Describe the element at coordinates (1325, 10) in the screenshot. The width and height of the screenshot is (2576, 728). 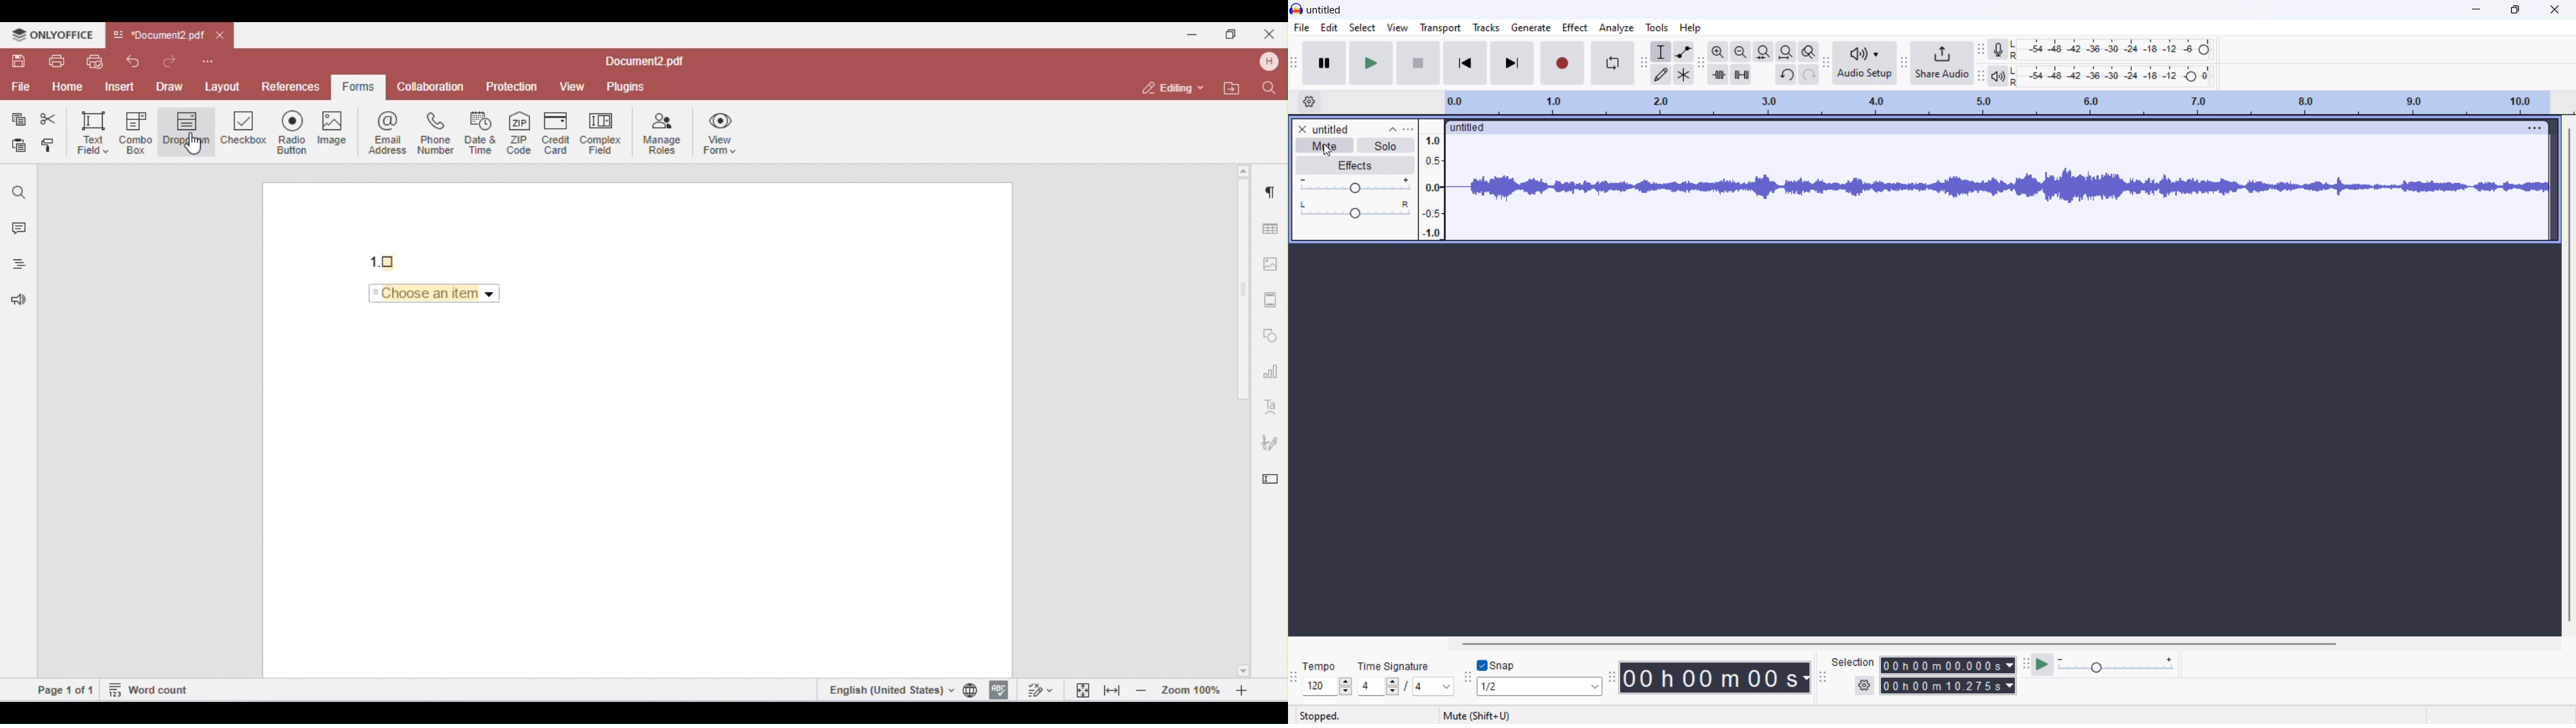
I see `title` at that location.